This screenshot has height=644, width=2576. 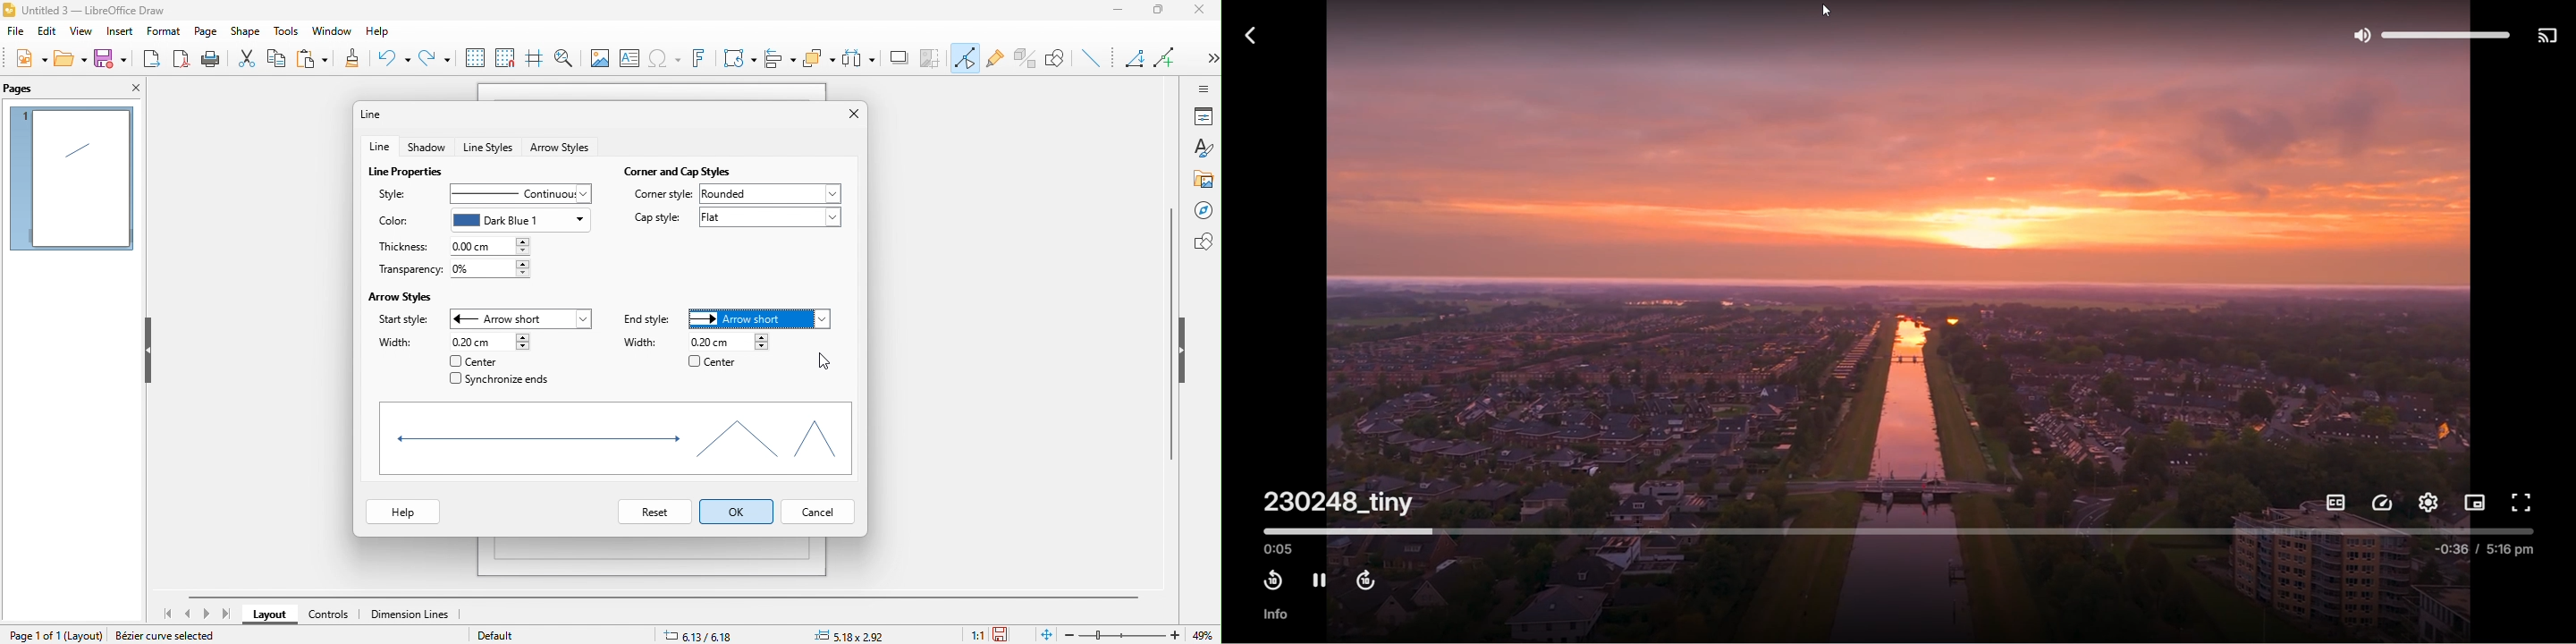 What do you see at coordinates (824, 362) in the screenshot?
I see `cursor movement` at bounding box center [824, 362].